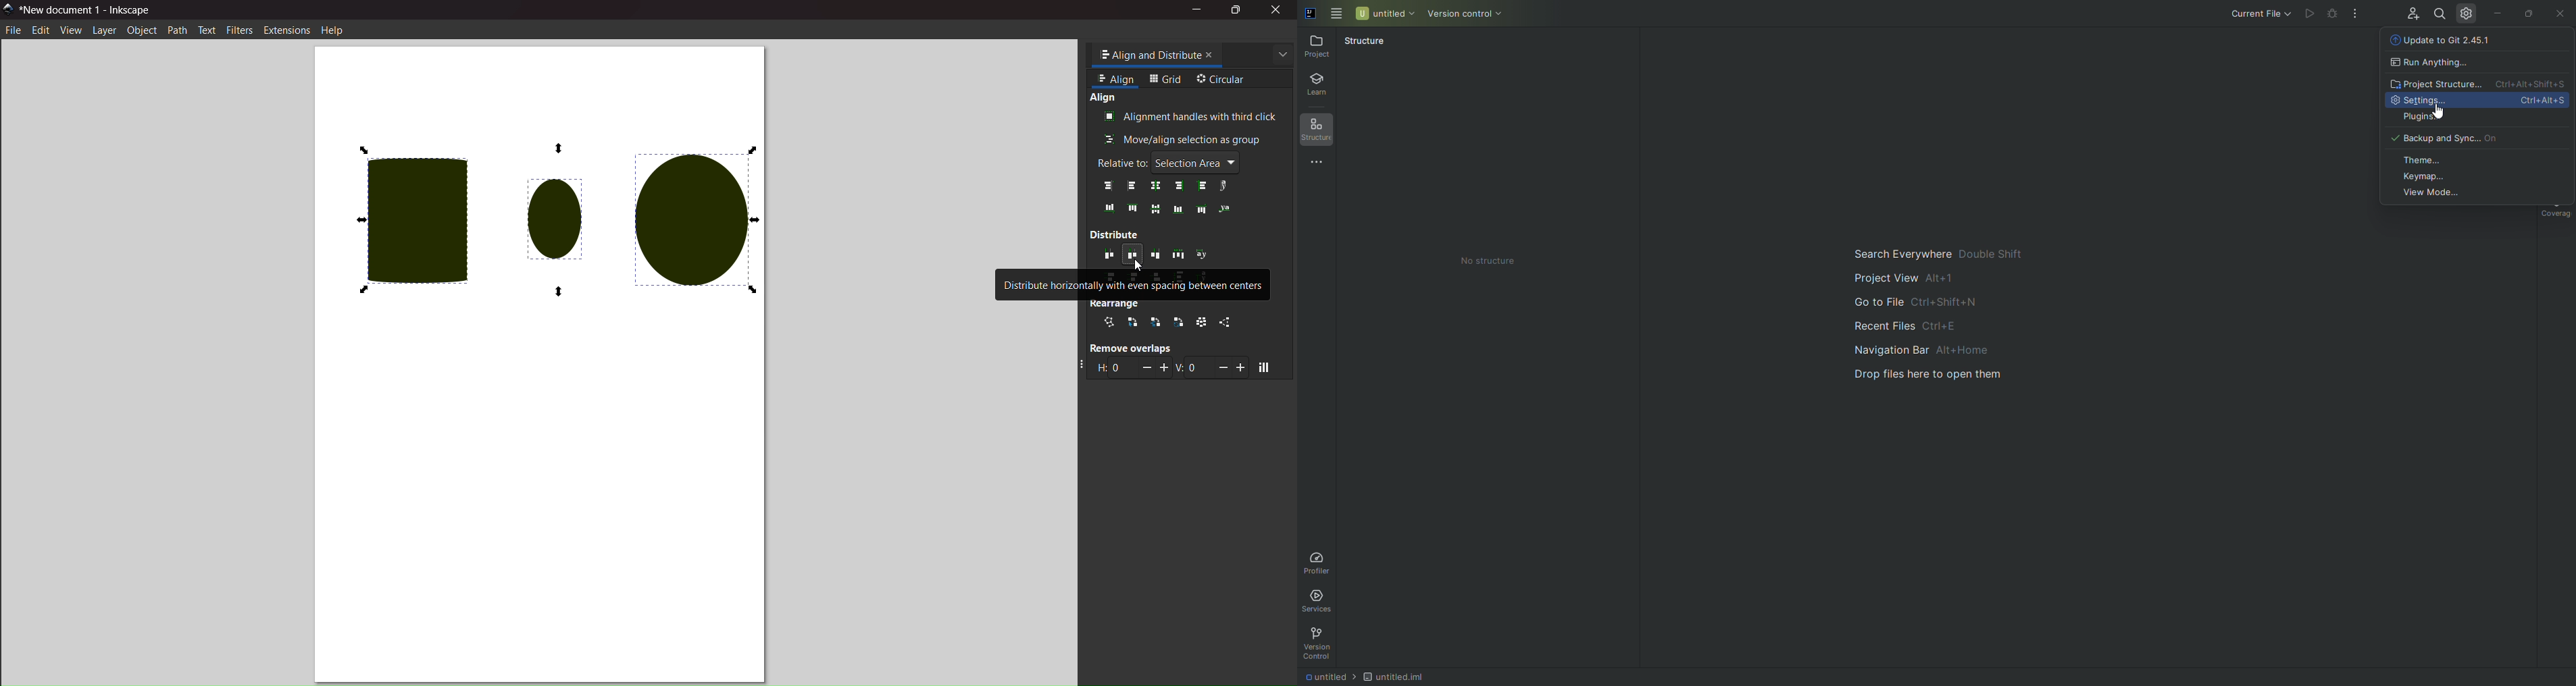  I want to click on No Structure, so click(1491, 260).